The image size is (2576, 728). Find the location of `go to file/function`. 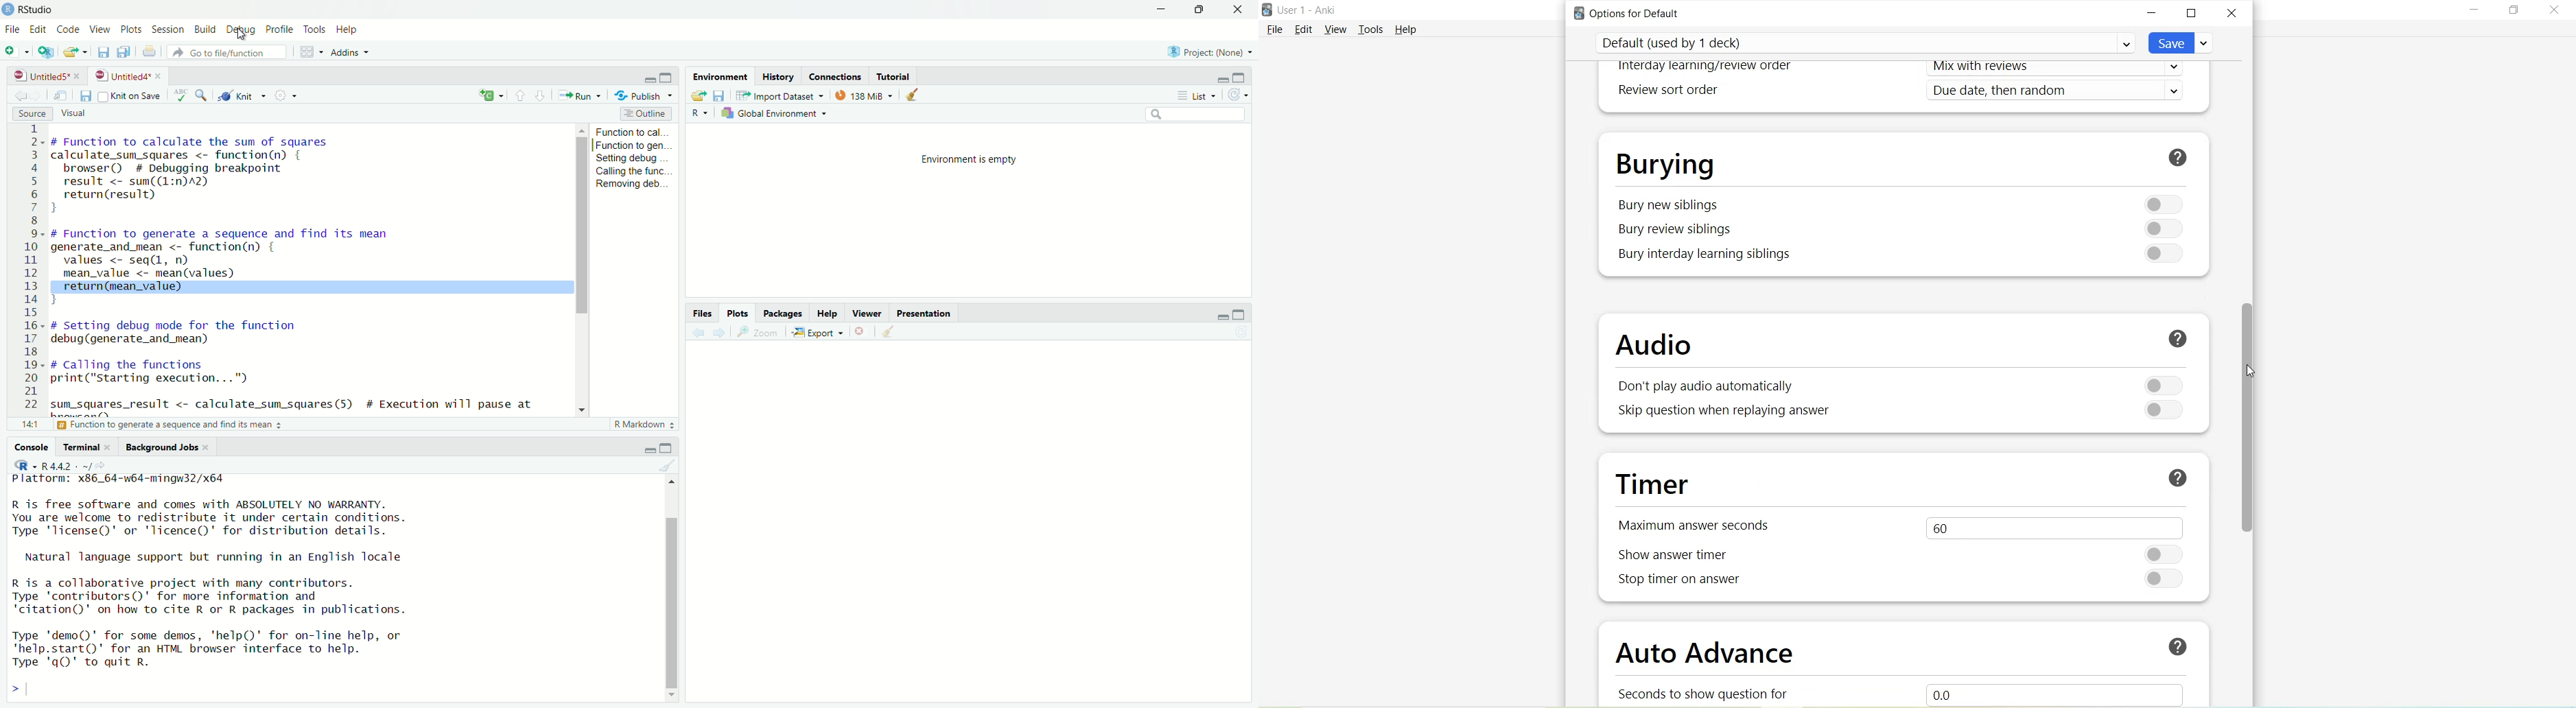

go to file/function is located at coordinates (228, 51).